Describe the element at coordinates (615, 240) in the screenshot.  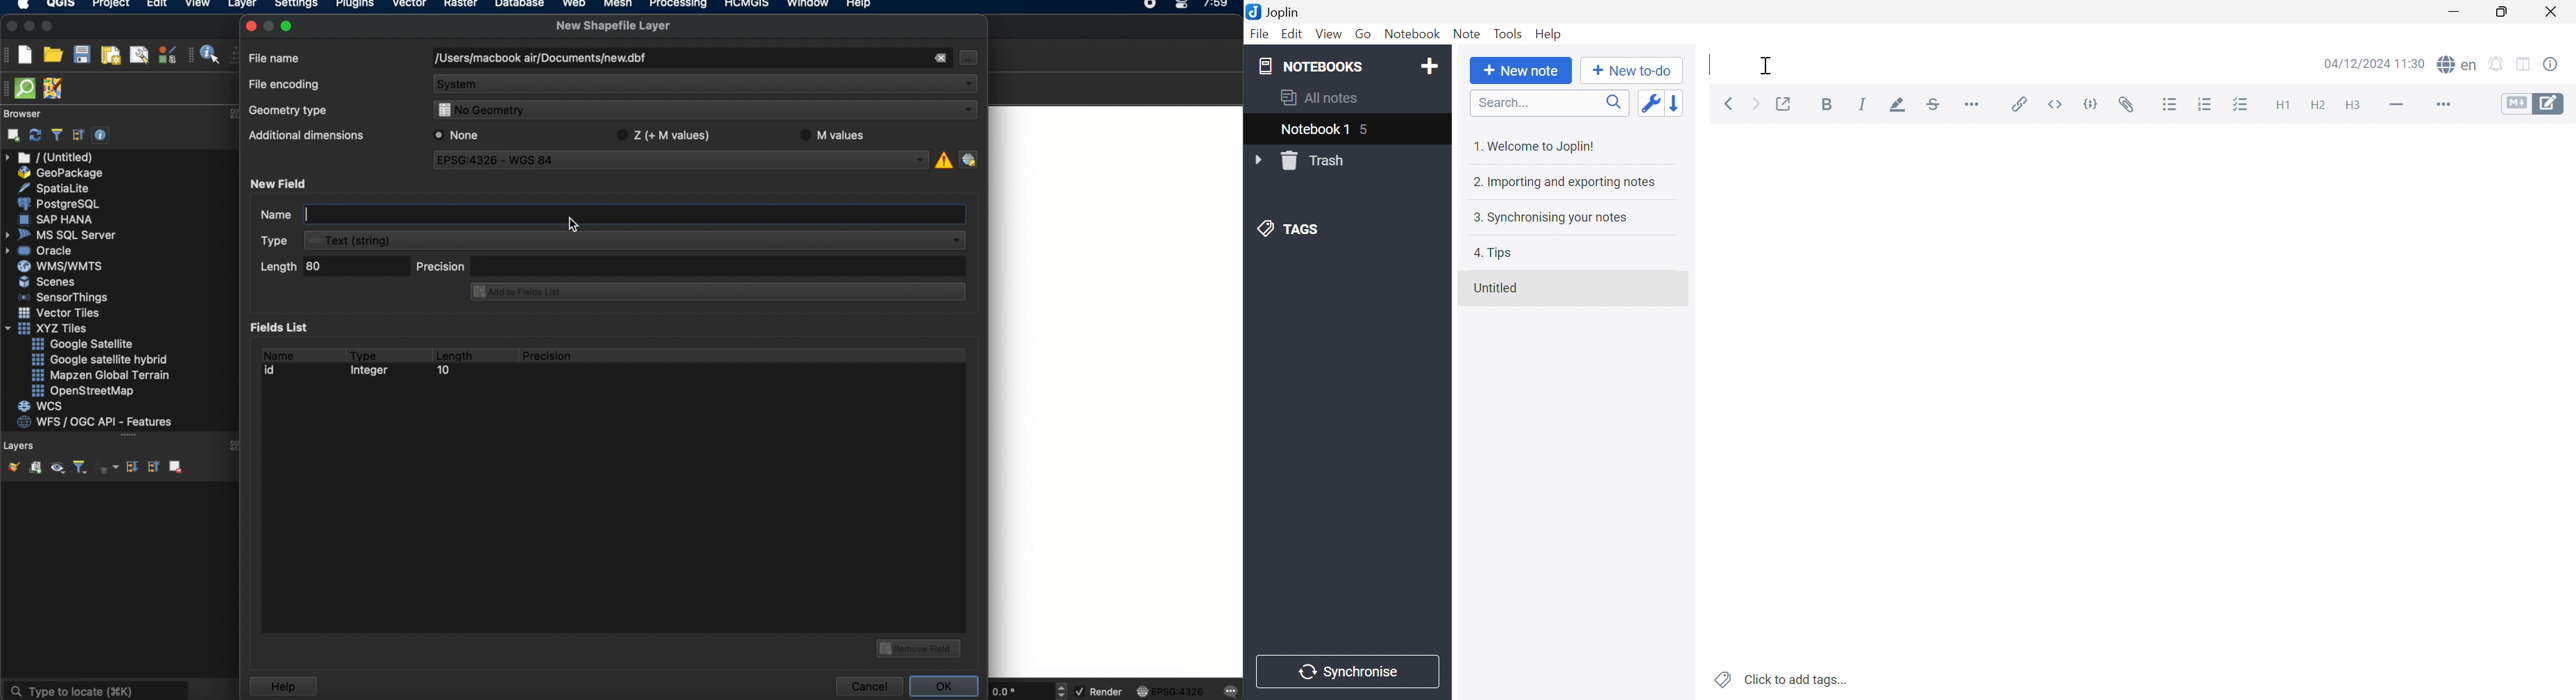
I see `text dropdown menu` at that location.